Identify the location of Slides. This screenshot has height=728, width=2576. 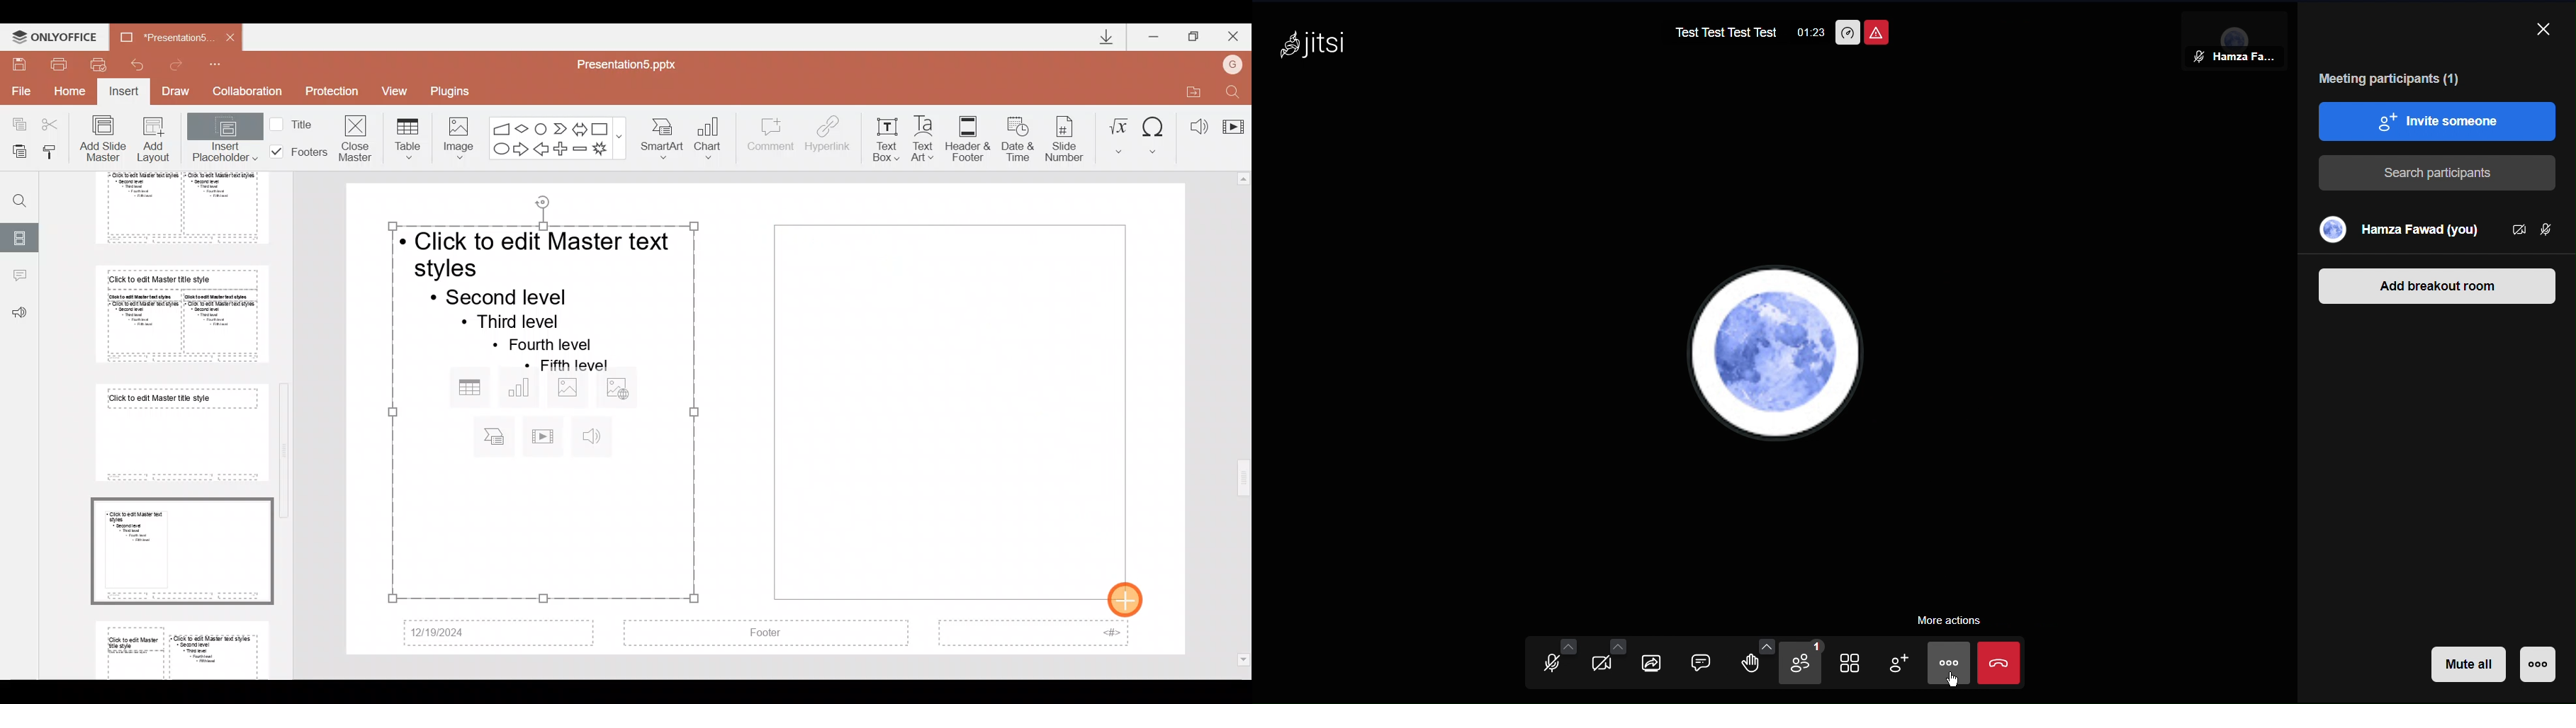
(21, 236).